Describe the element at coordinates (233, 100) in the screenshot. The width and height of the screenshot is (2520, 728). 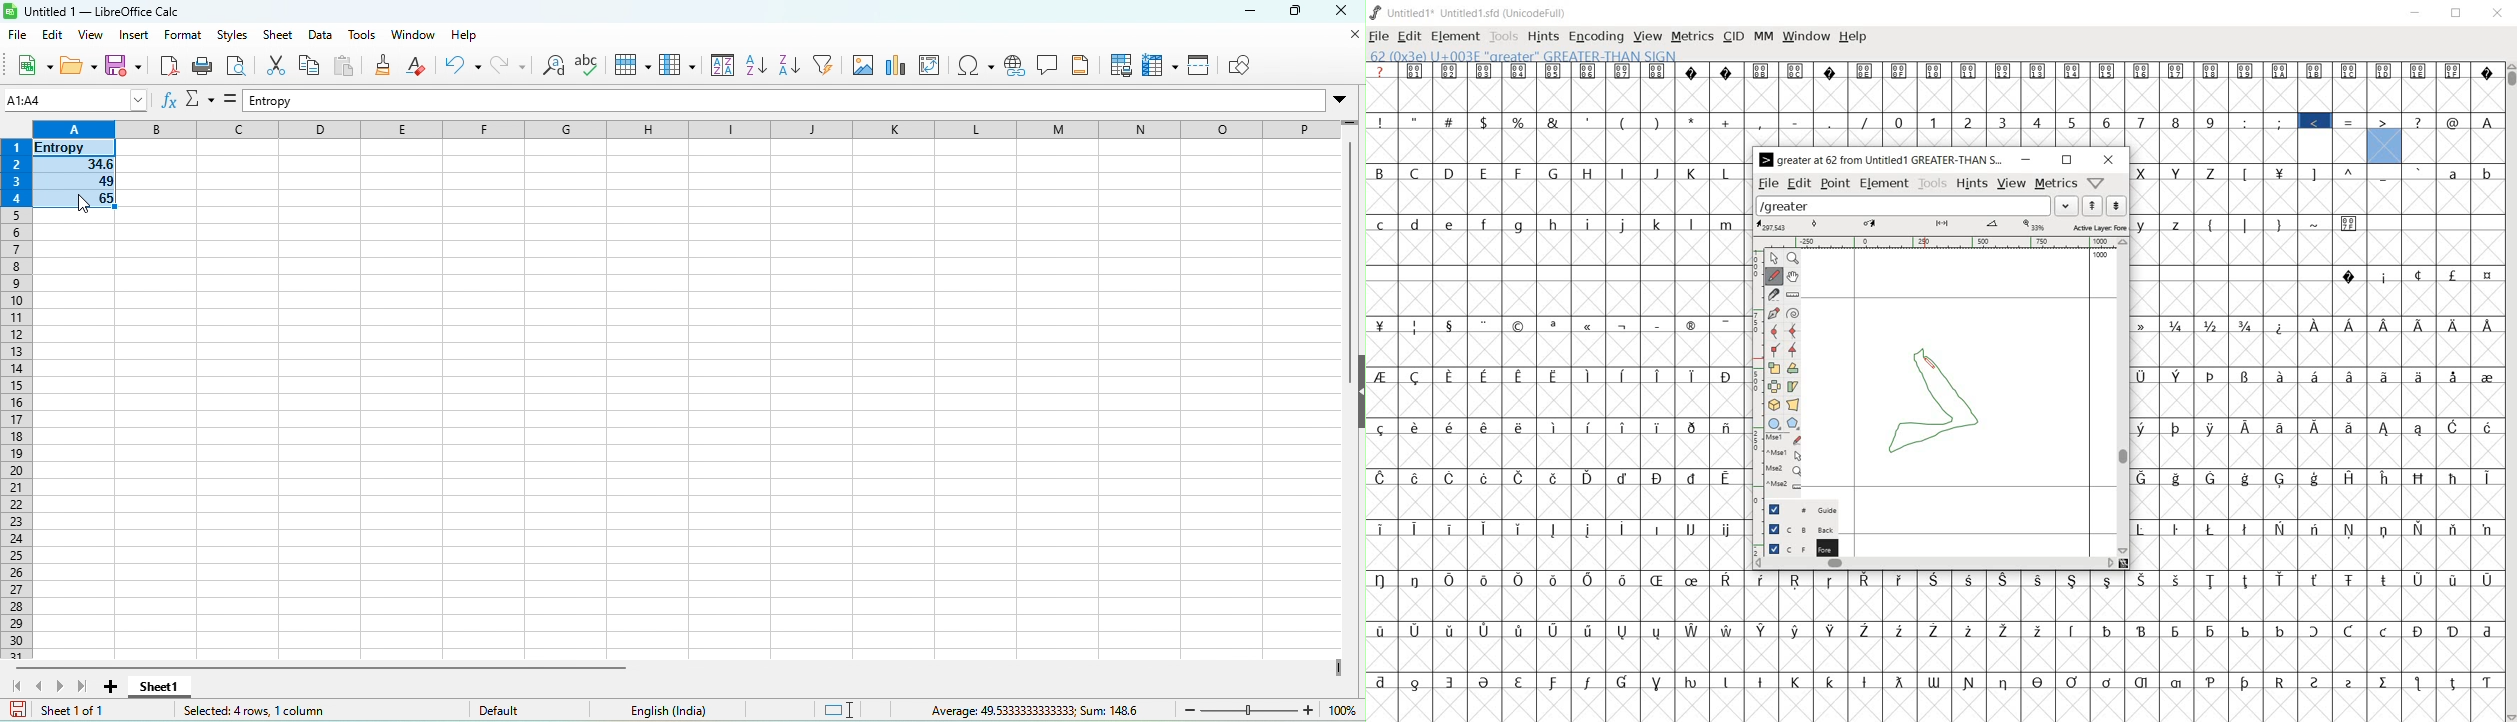
I see `formula` at that location.